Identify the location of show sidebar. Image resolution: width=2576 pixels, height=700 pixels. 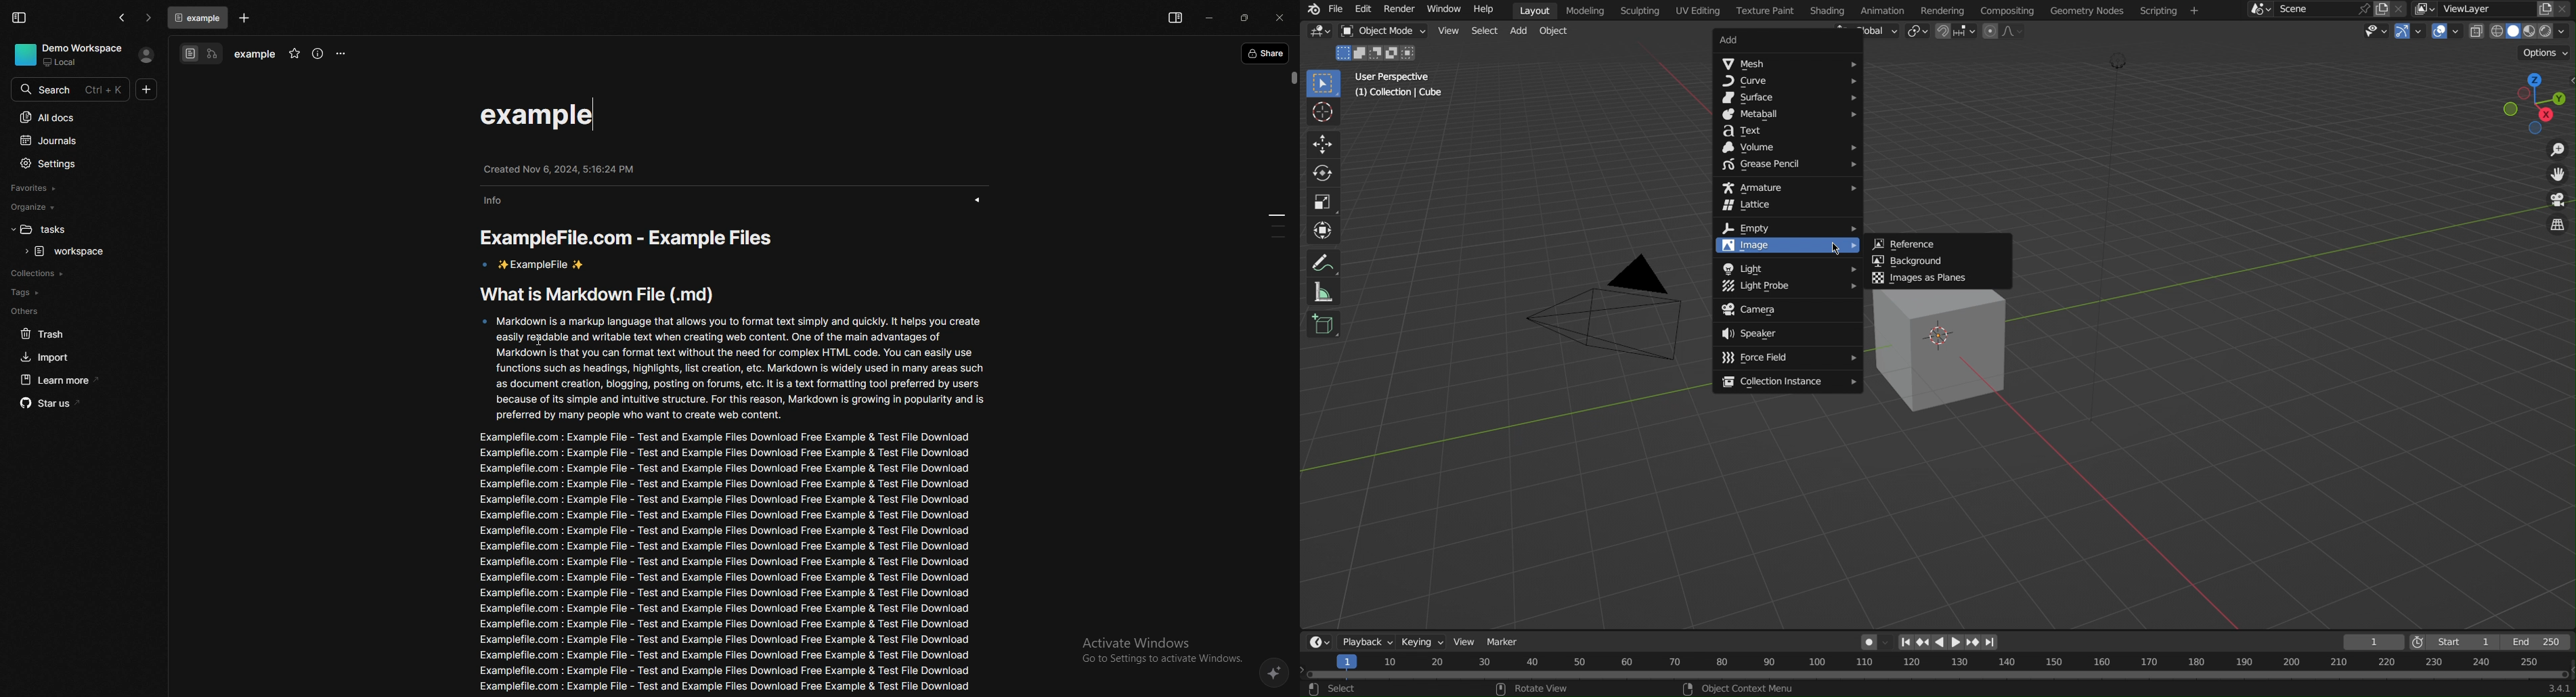
(1175, 18).